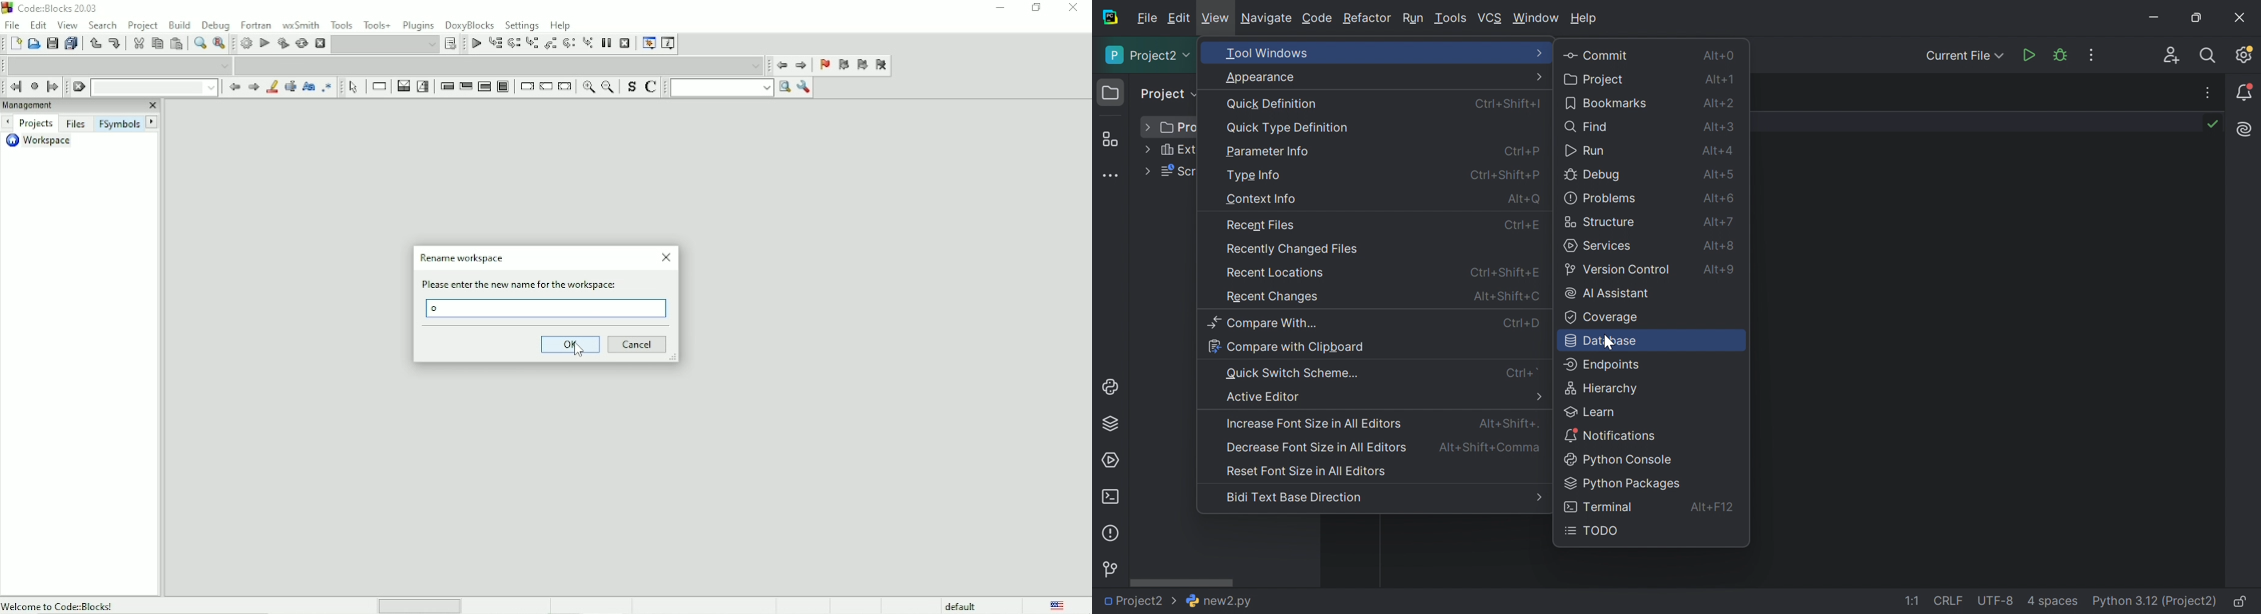 The width and height of the screenshot is (2268, 616). I want to click on Step into instruction, so click(588, 44).